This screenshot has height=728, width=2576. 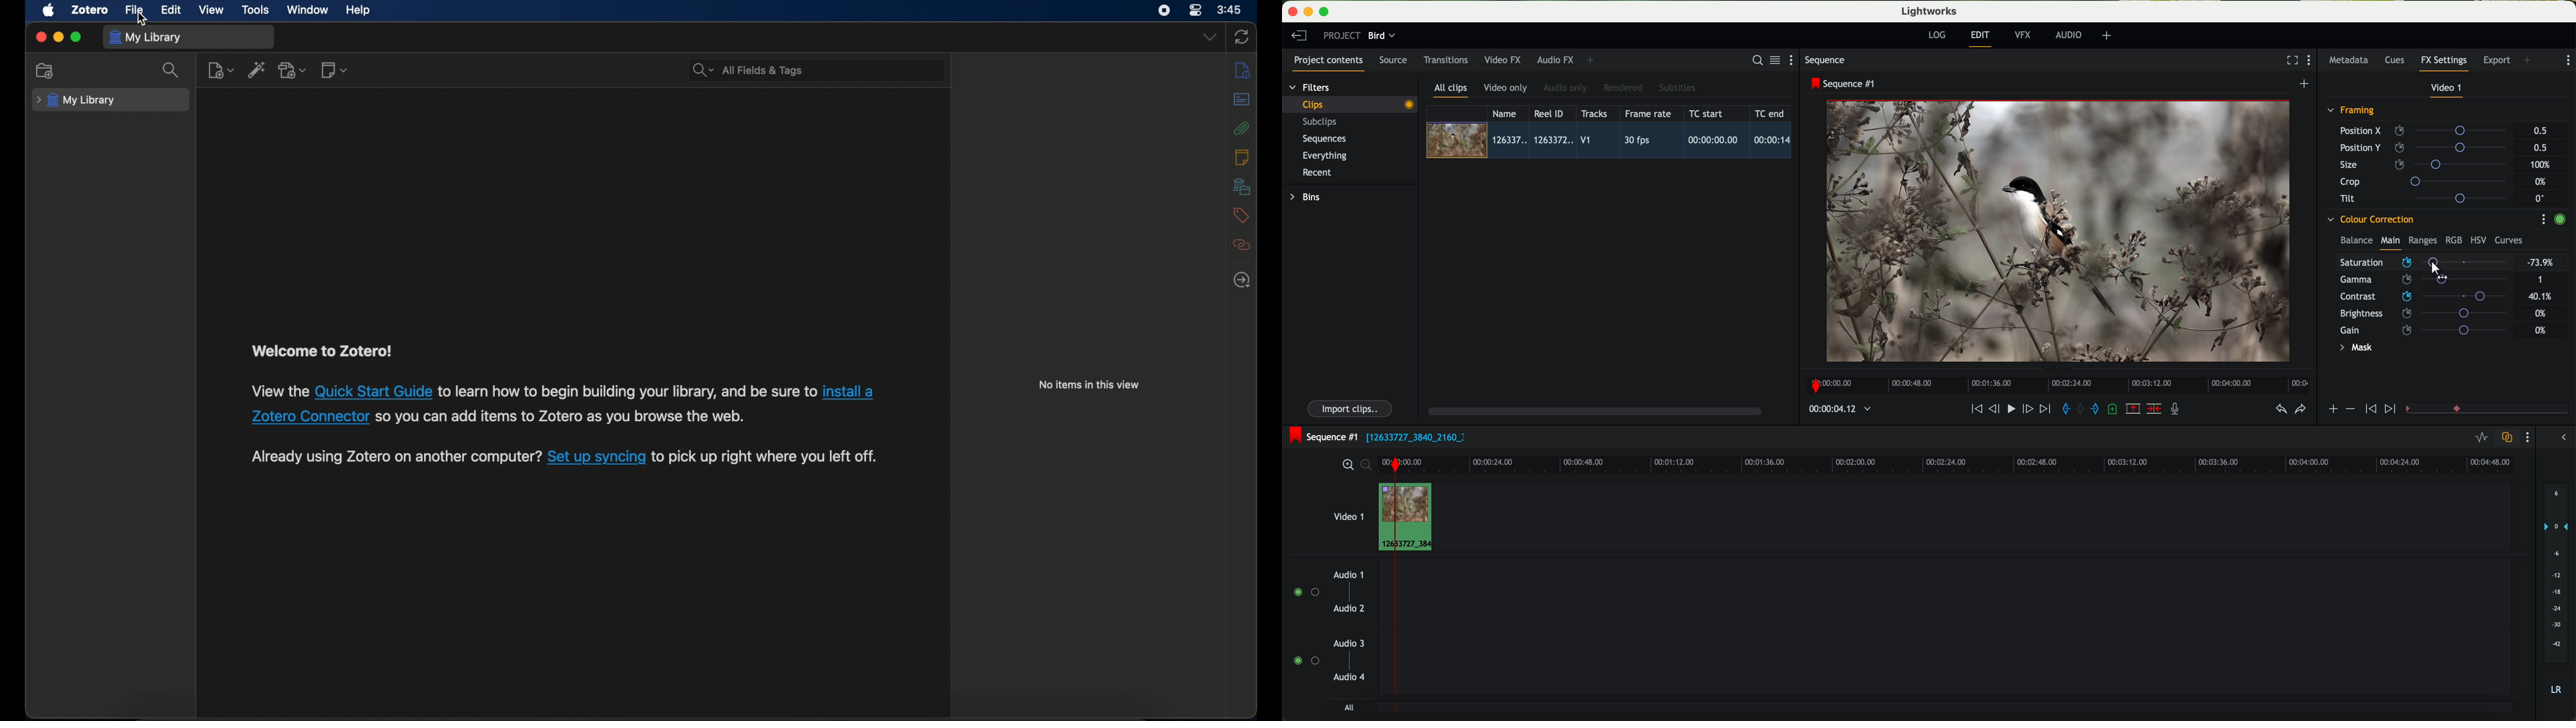 What do you see at coordinates (1676, 88) in the screenshot?
I see `subtitles` at bounding box center [1676, 88].